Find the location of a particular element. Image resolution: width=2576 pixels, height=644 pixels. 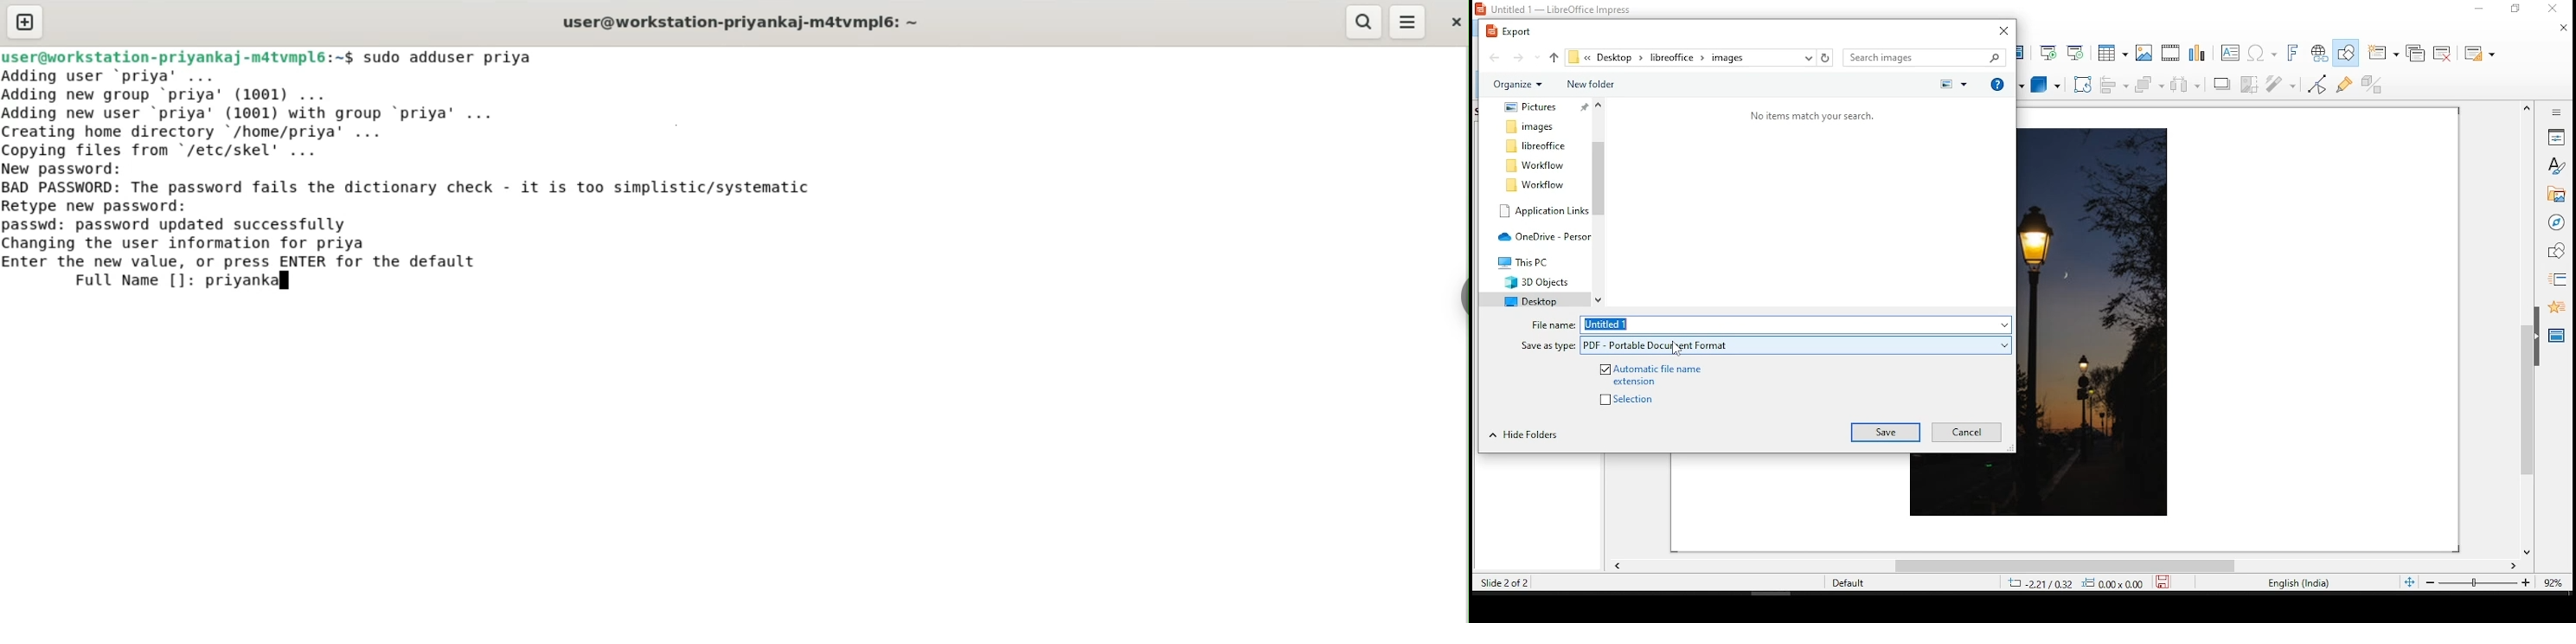

animation is located at coordinates (2556, 307).